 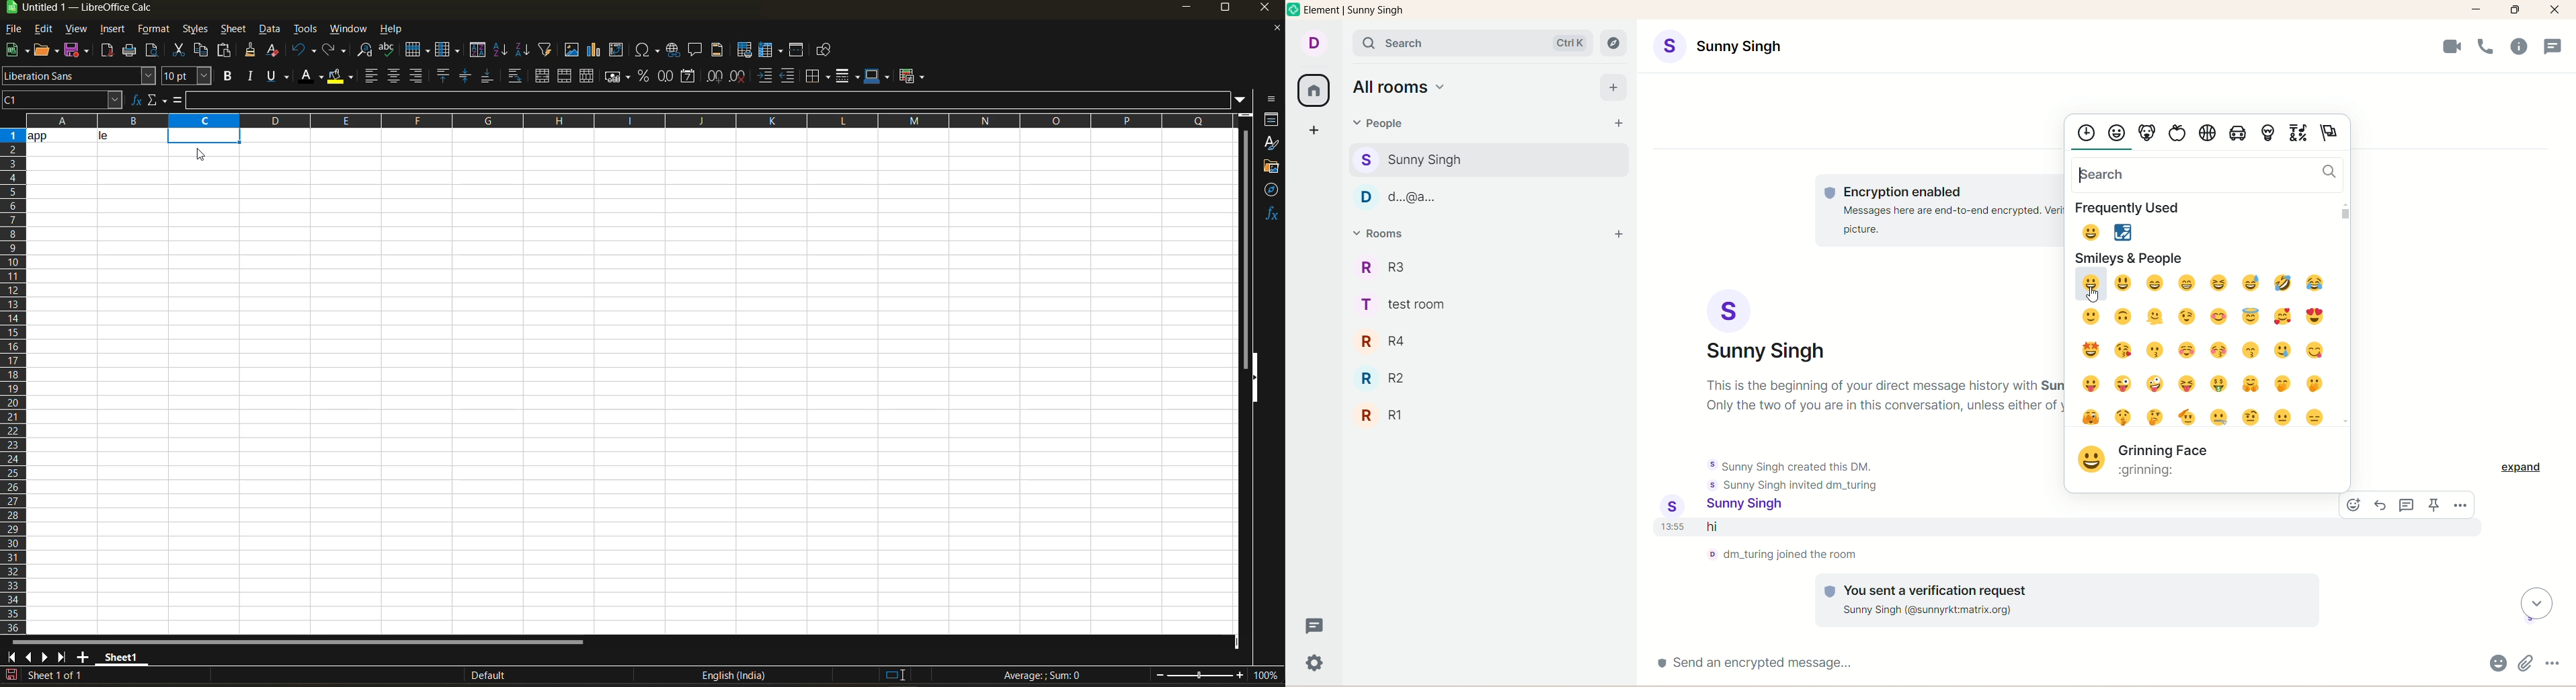 What do you see at coordinates (96, 135) in the screenshot?
I see `data` at bounding box center [96, 135].